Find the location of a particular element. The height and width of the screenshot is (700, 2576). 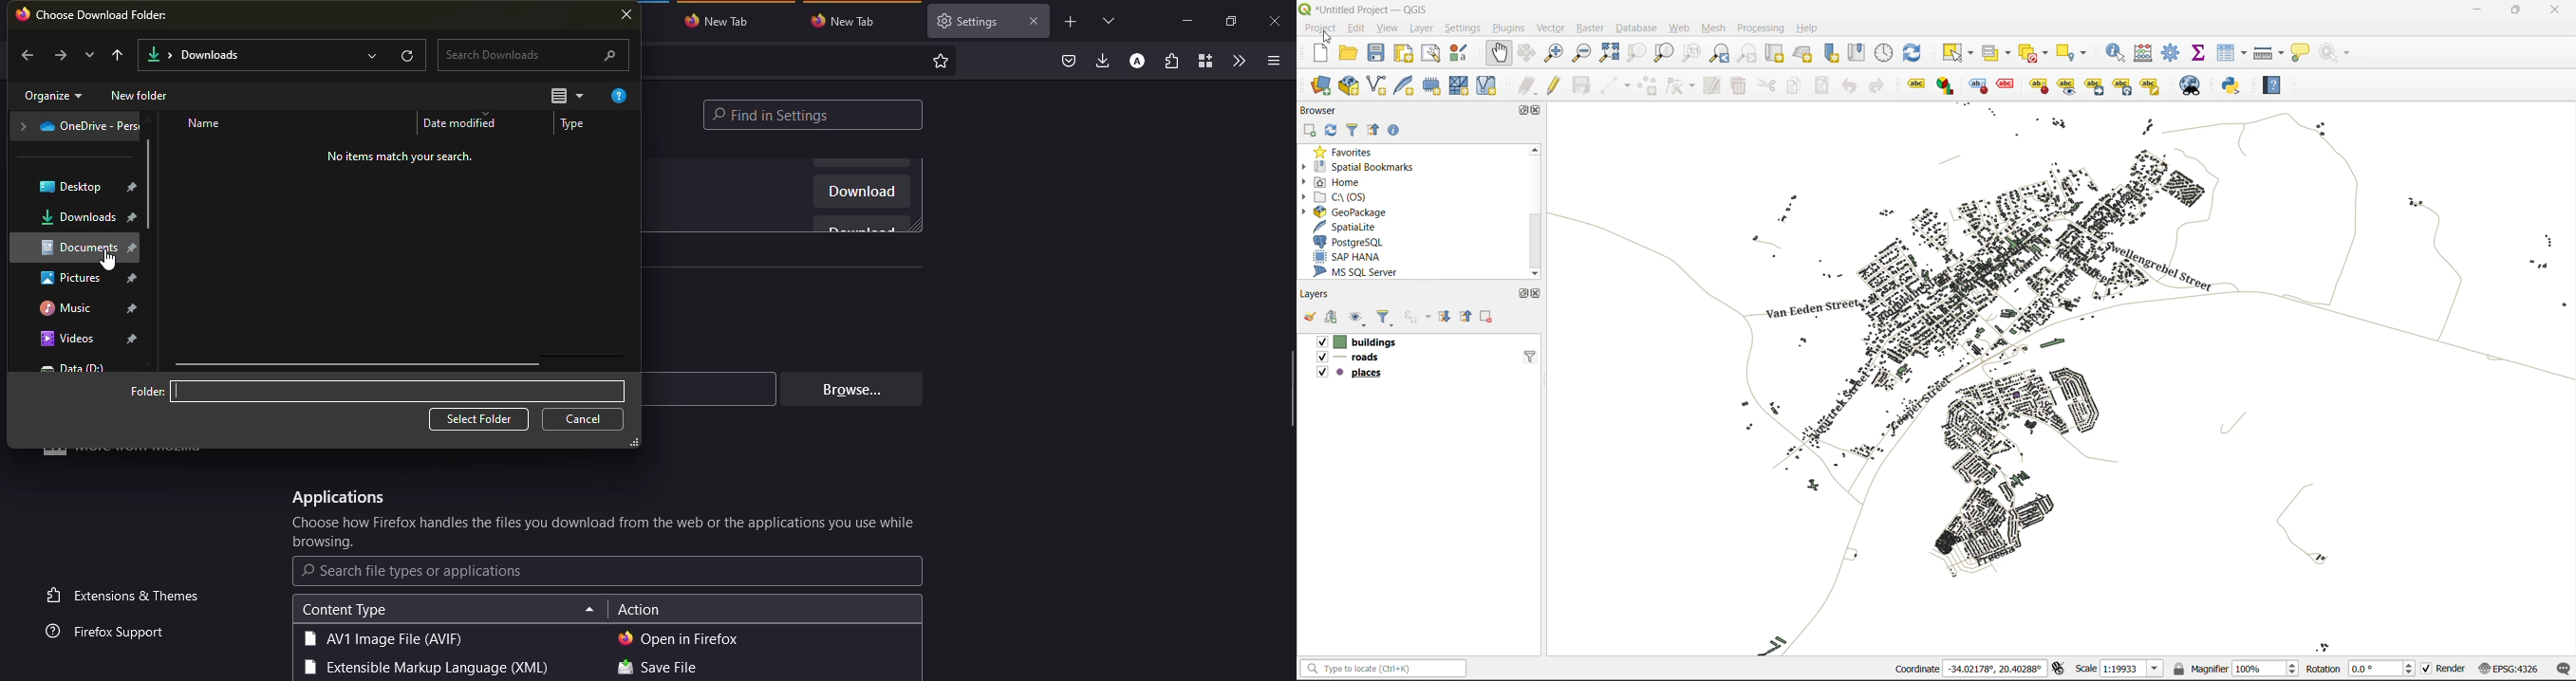

info is located at coordinates (401, 156).